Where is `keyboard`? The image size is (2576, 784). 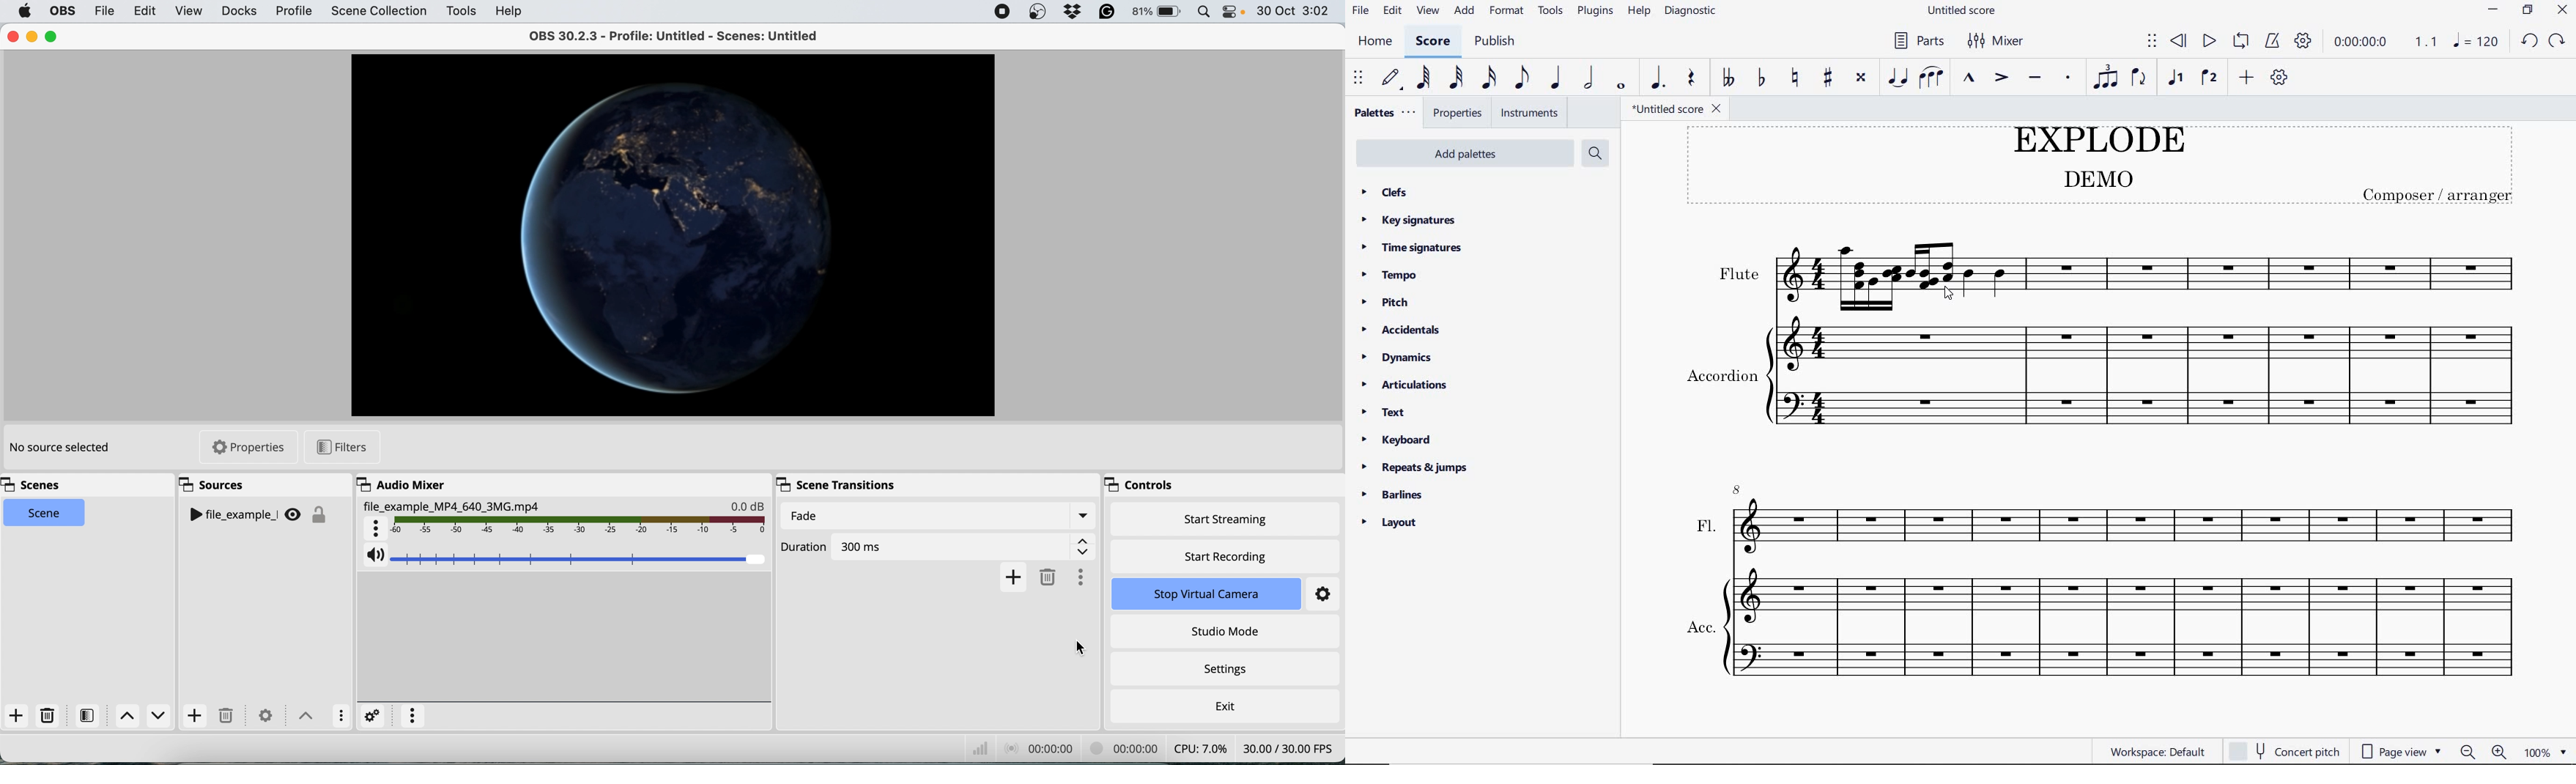 keyboard is located at coordinates (1396, 440).